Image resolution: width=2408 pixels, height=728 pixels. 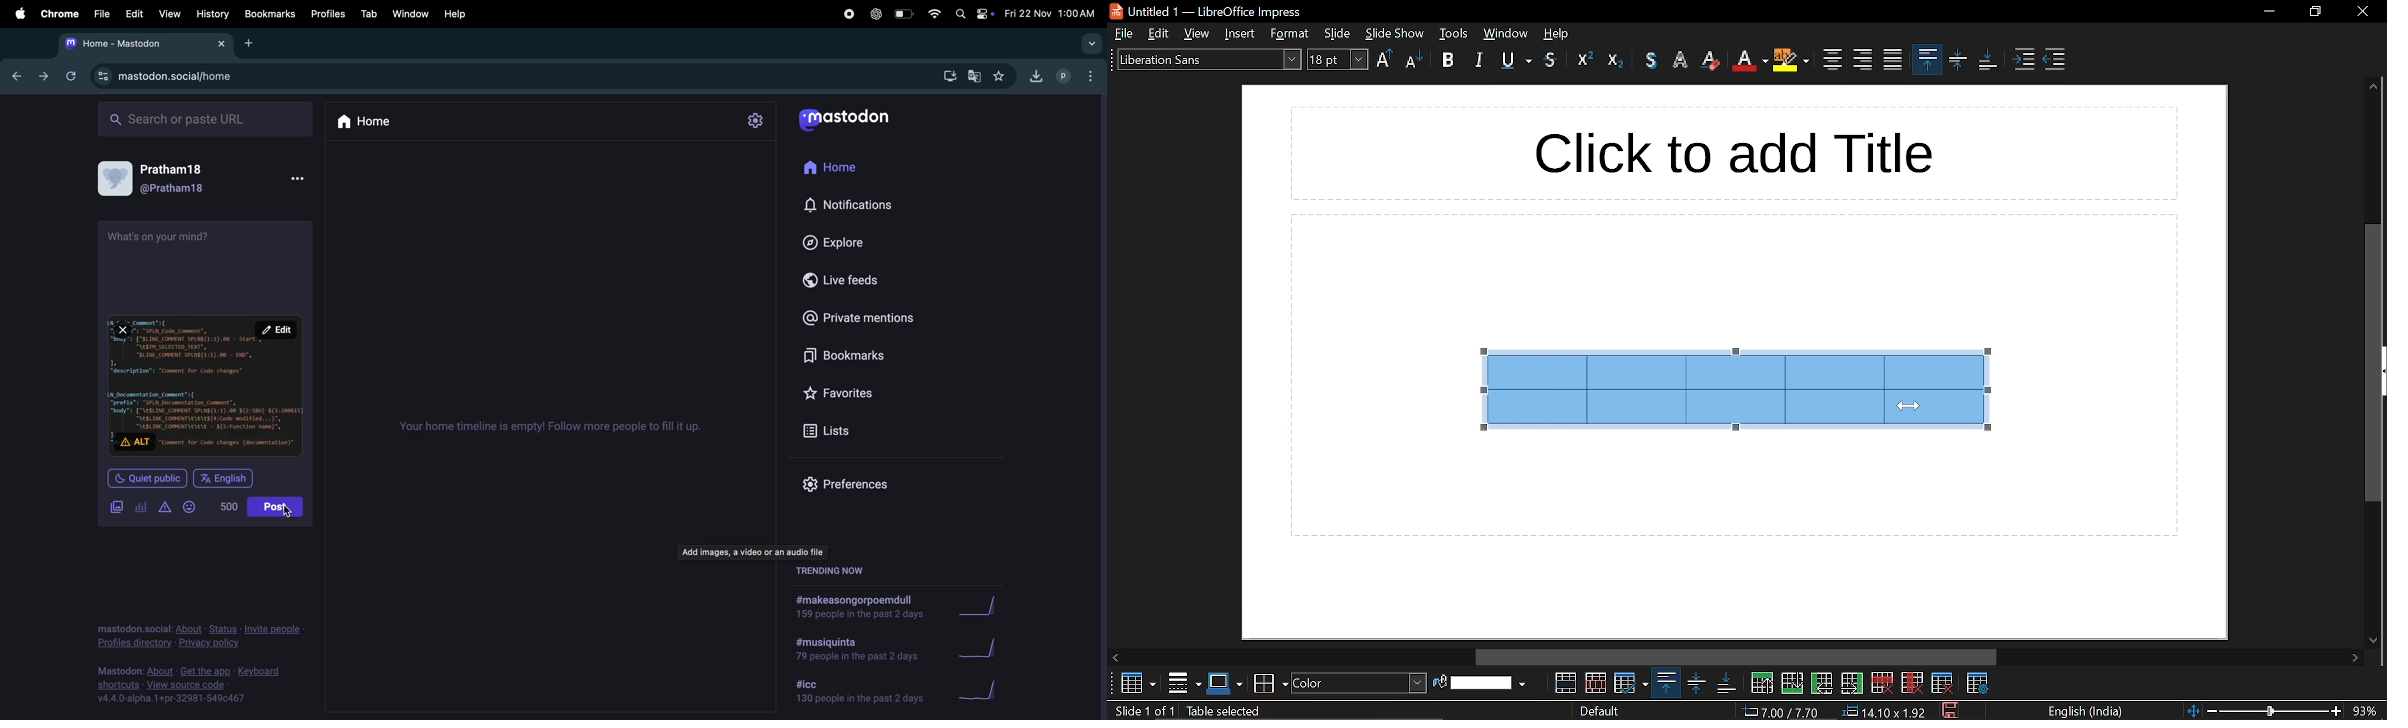 What do you see at coordinates (133, 628) in the screenshot?
I see `mastodon.social` at bounding box center [133, 628].